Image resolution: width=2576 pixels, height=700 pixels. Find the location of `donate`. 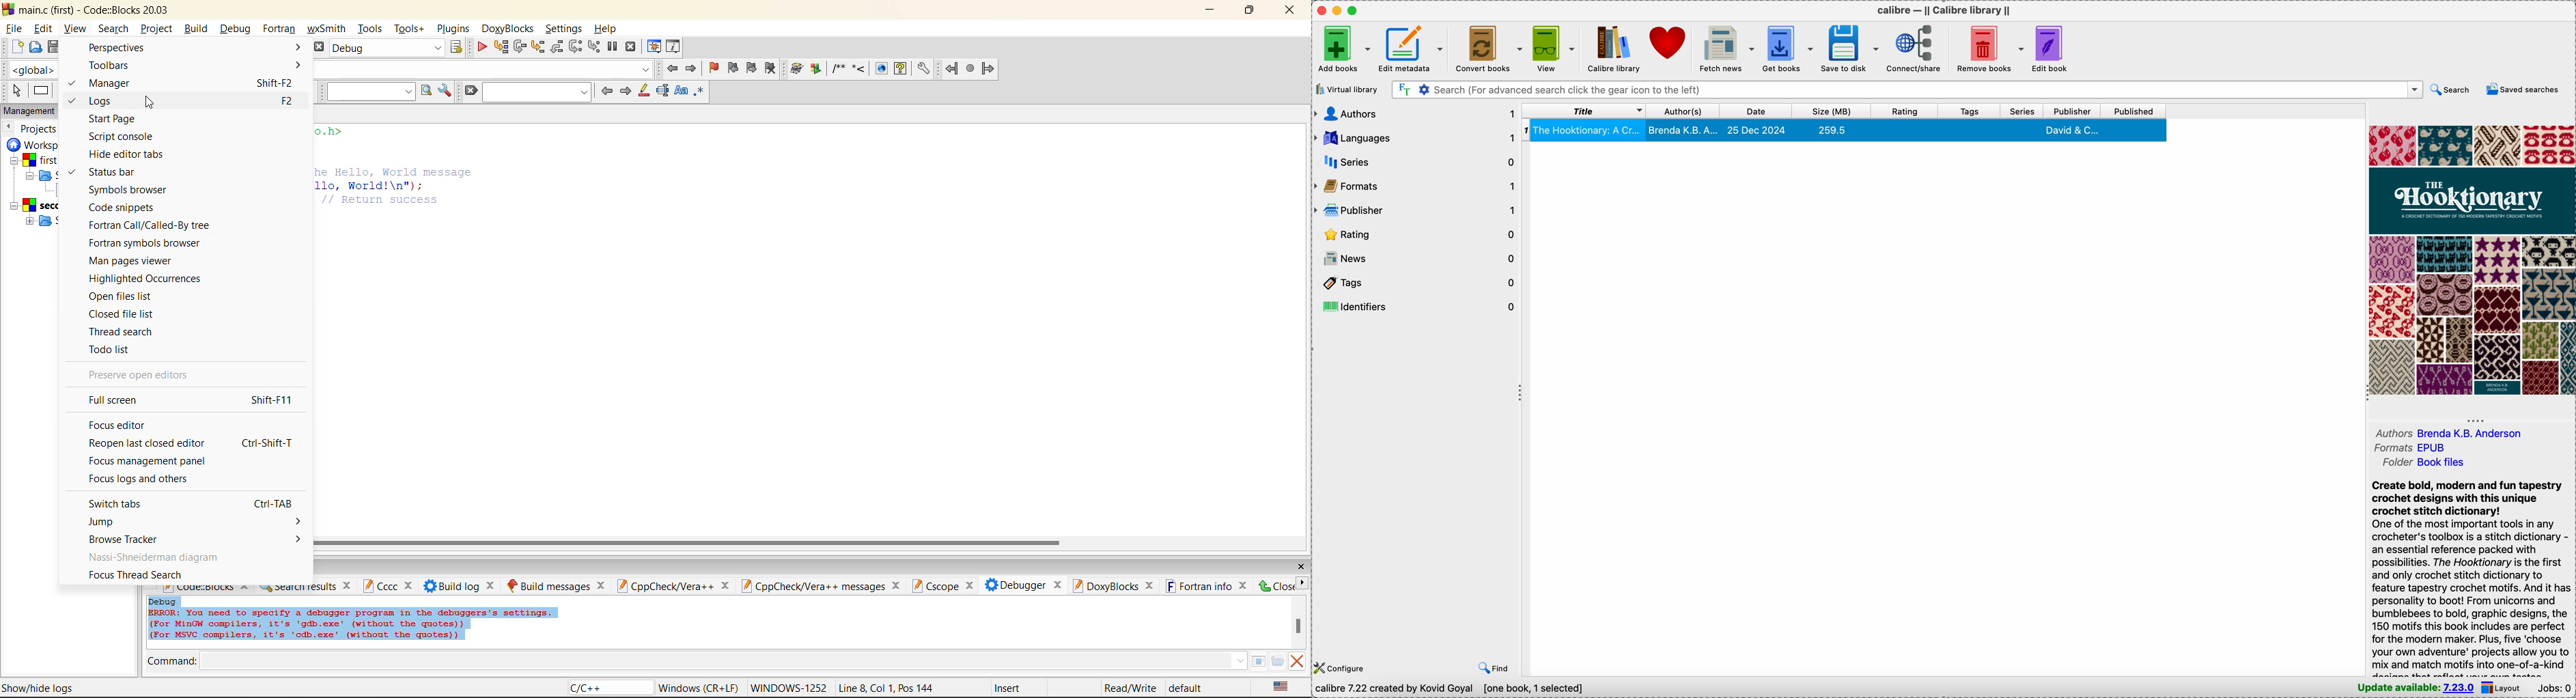

donate is located at coordinates (1665, 44).